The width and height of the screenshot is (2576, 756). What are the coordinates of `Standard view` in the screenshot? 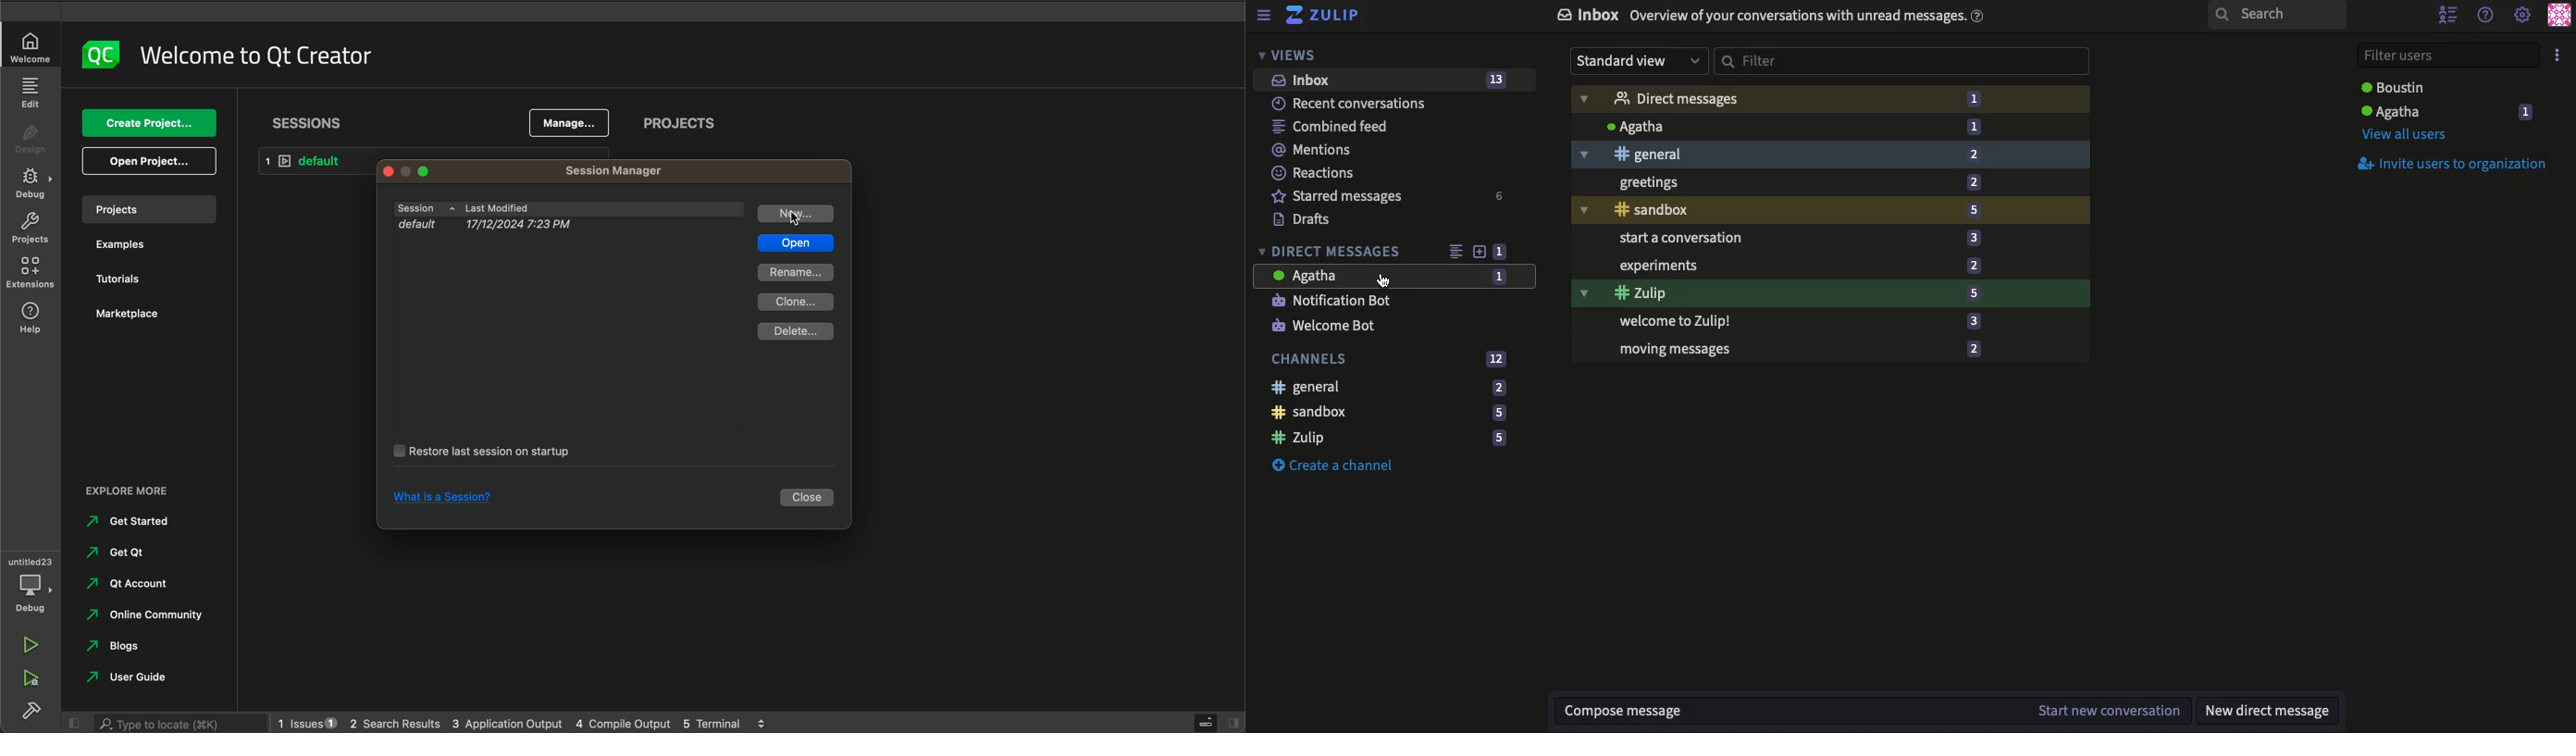 It's located at (1639, 61).